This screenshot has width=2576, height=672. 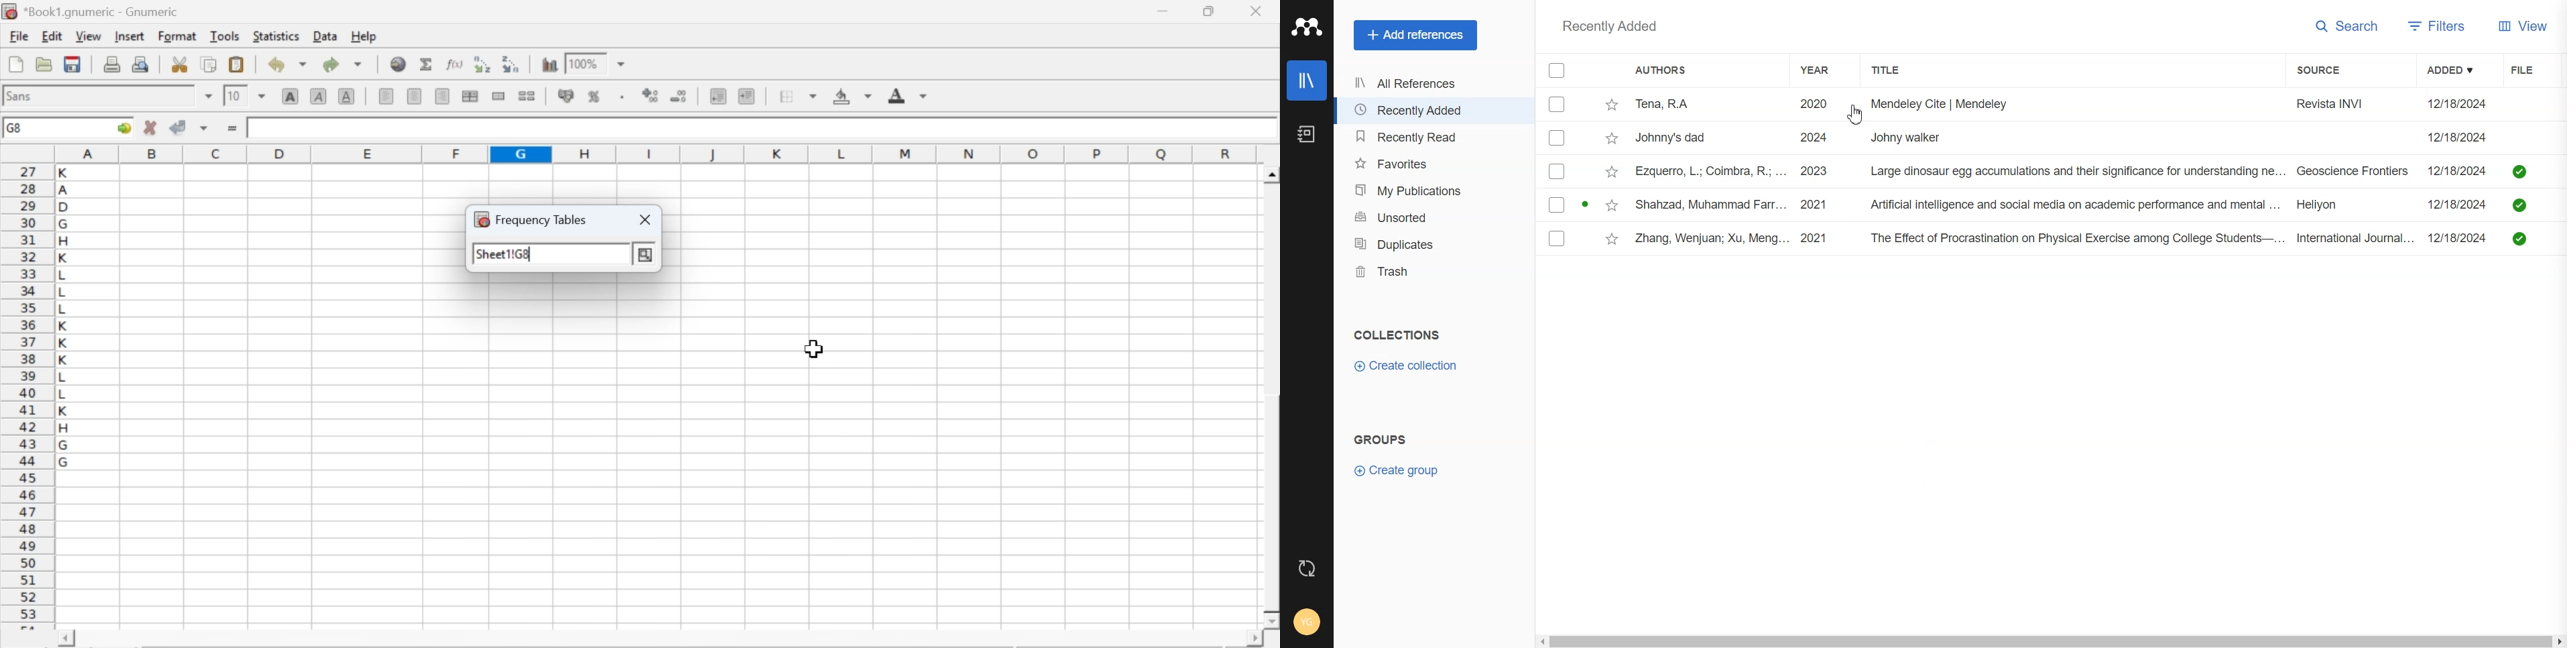 What do you see at coordinates (203, 127) in the screenshot?
I see `accept changes across selection` at bounding box center [203, 127].